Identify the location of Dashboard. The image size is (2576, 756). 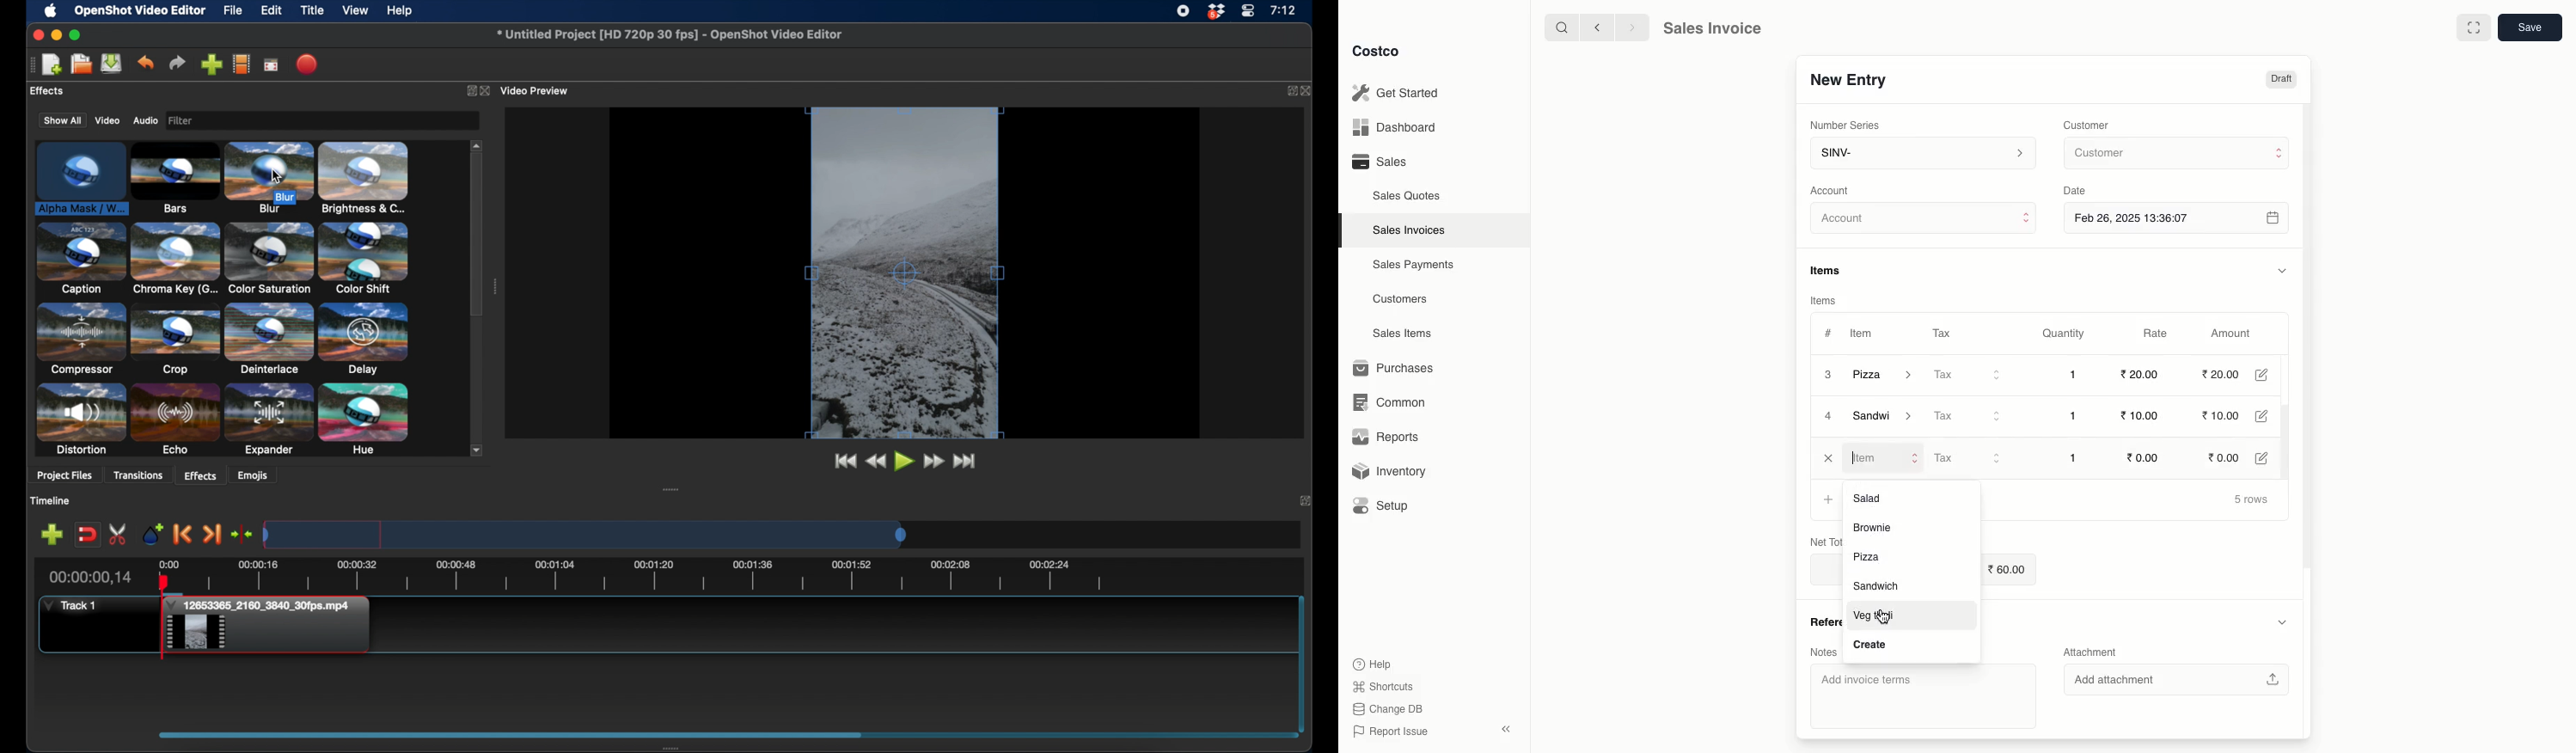
(1392, 128).